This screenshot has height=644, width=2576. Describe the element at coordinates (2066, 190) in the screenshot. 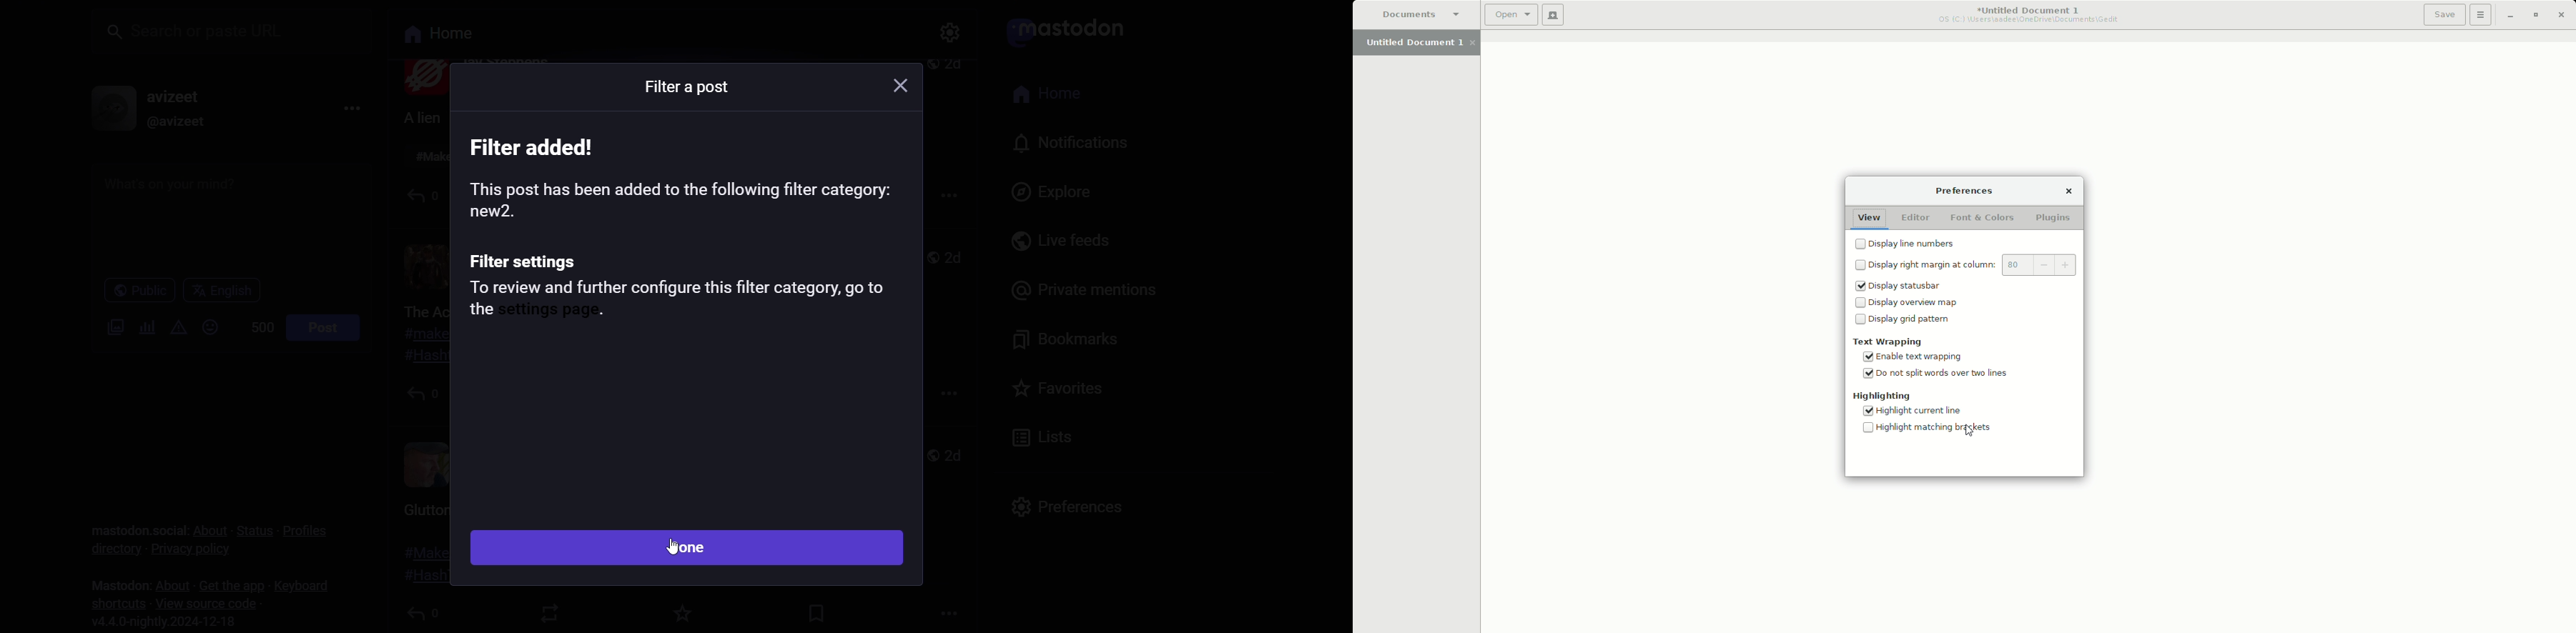

I see `Close` at that location.